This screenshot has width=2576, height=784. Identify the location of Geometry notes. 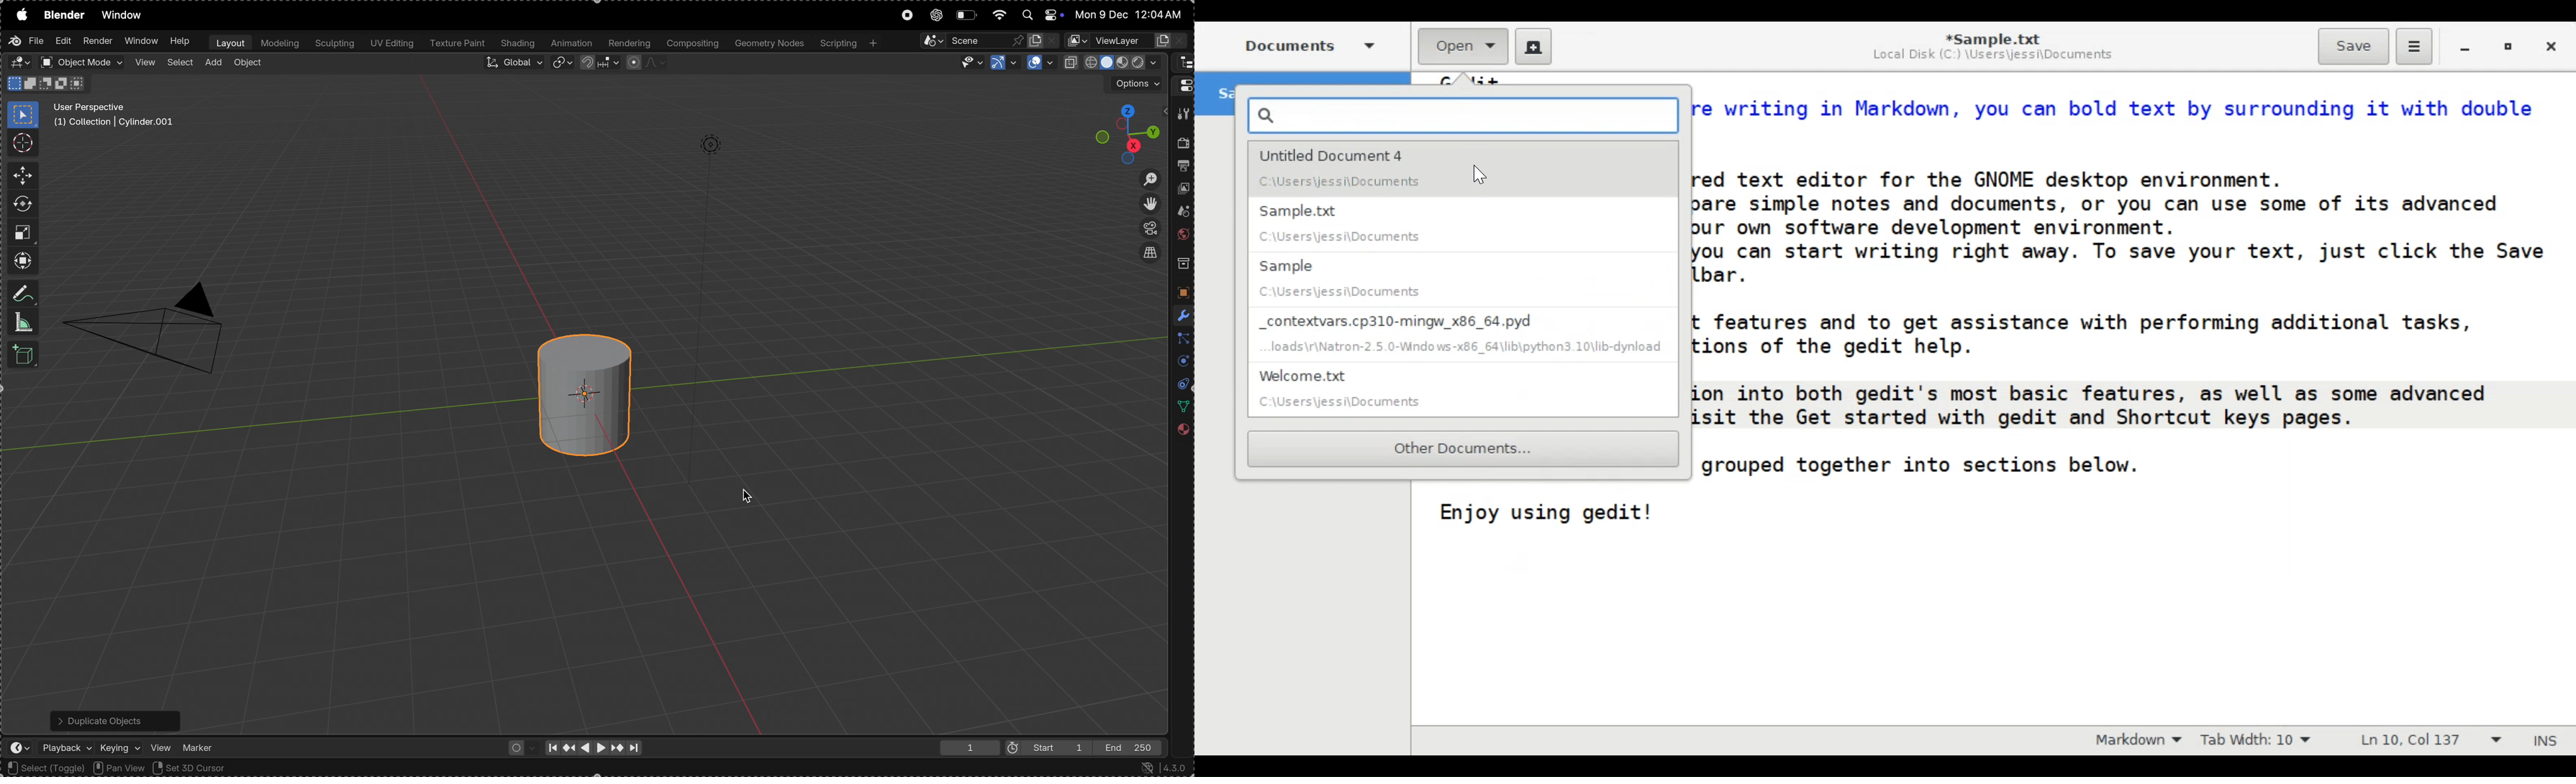
(768, 43).